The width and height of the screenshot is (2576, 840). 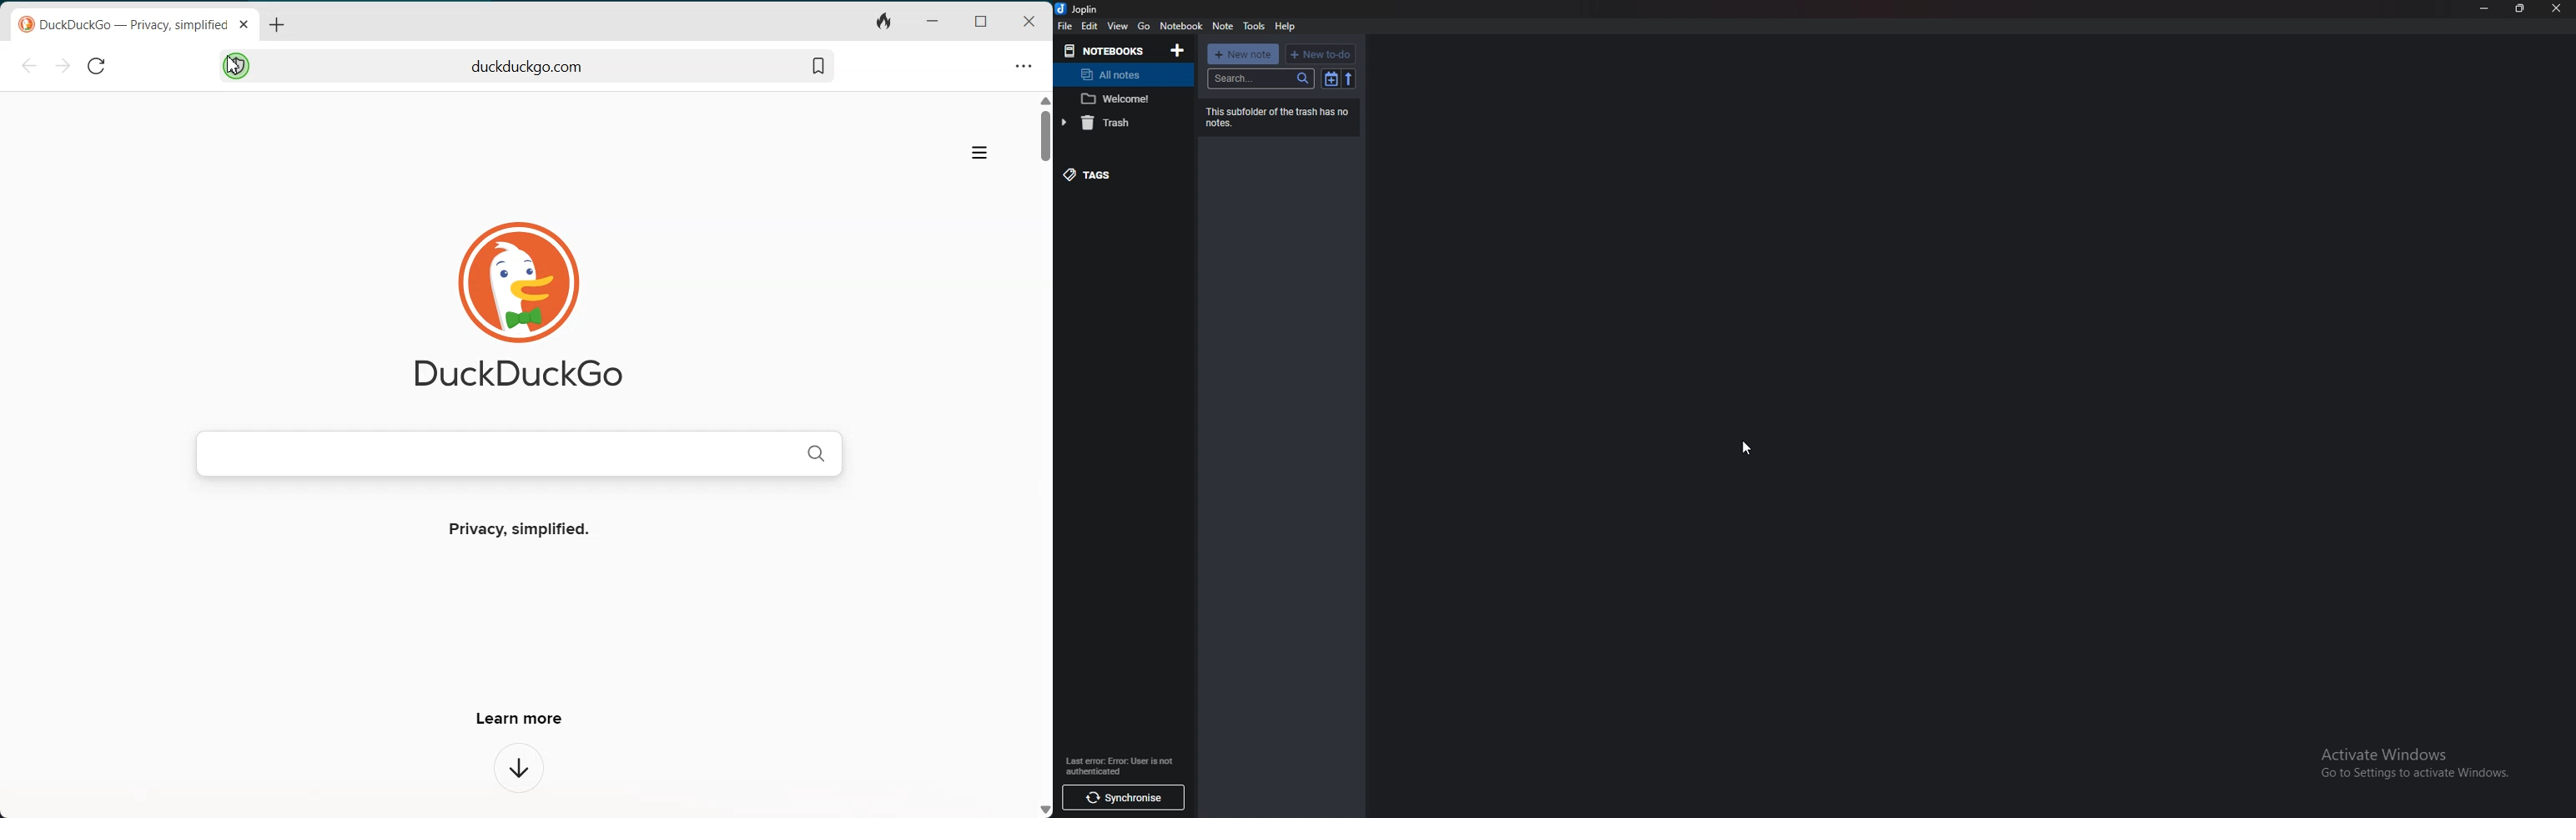 What do you see at coordinates (1107, 51) in the screenshot?
I see `Notebooks` at bounding box center [1107, 51].